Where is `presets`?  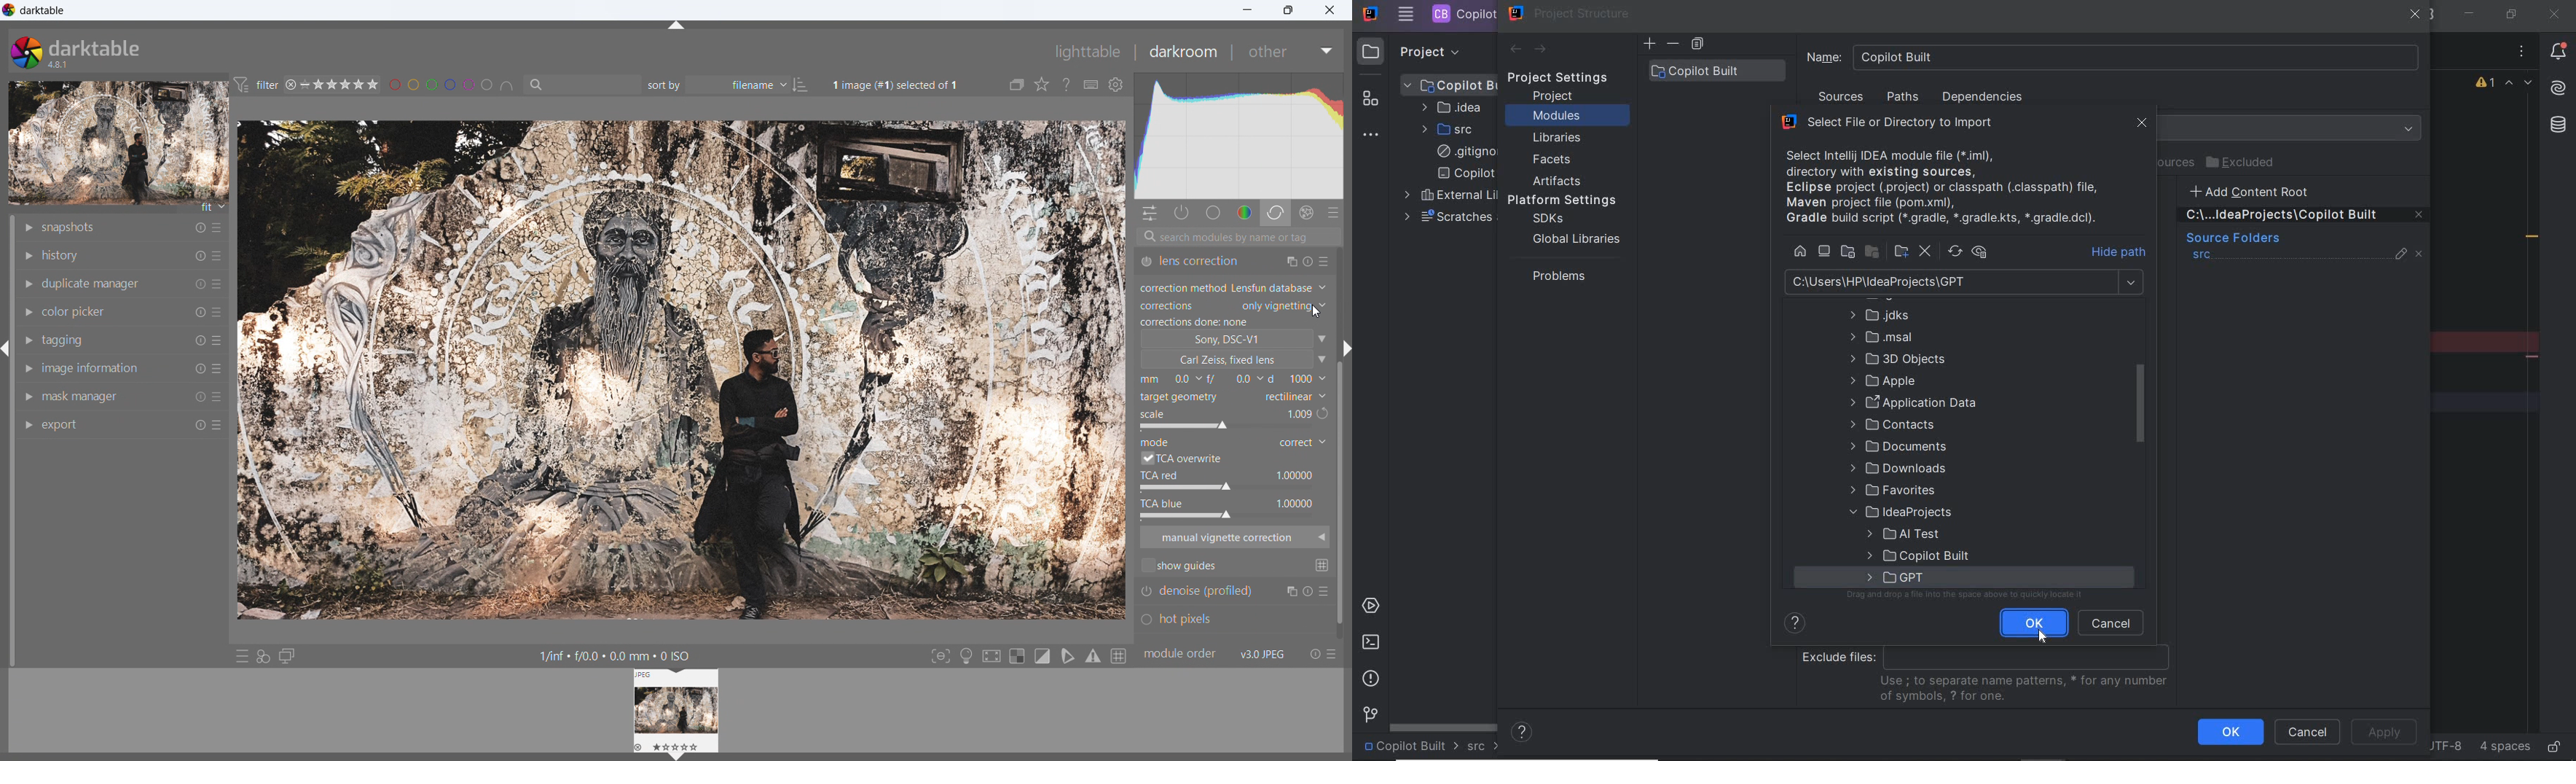 presets is located at coordinates (1335, 655).